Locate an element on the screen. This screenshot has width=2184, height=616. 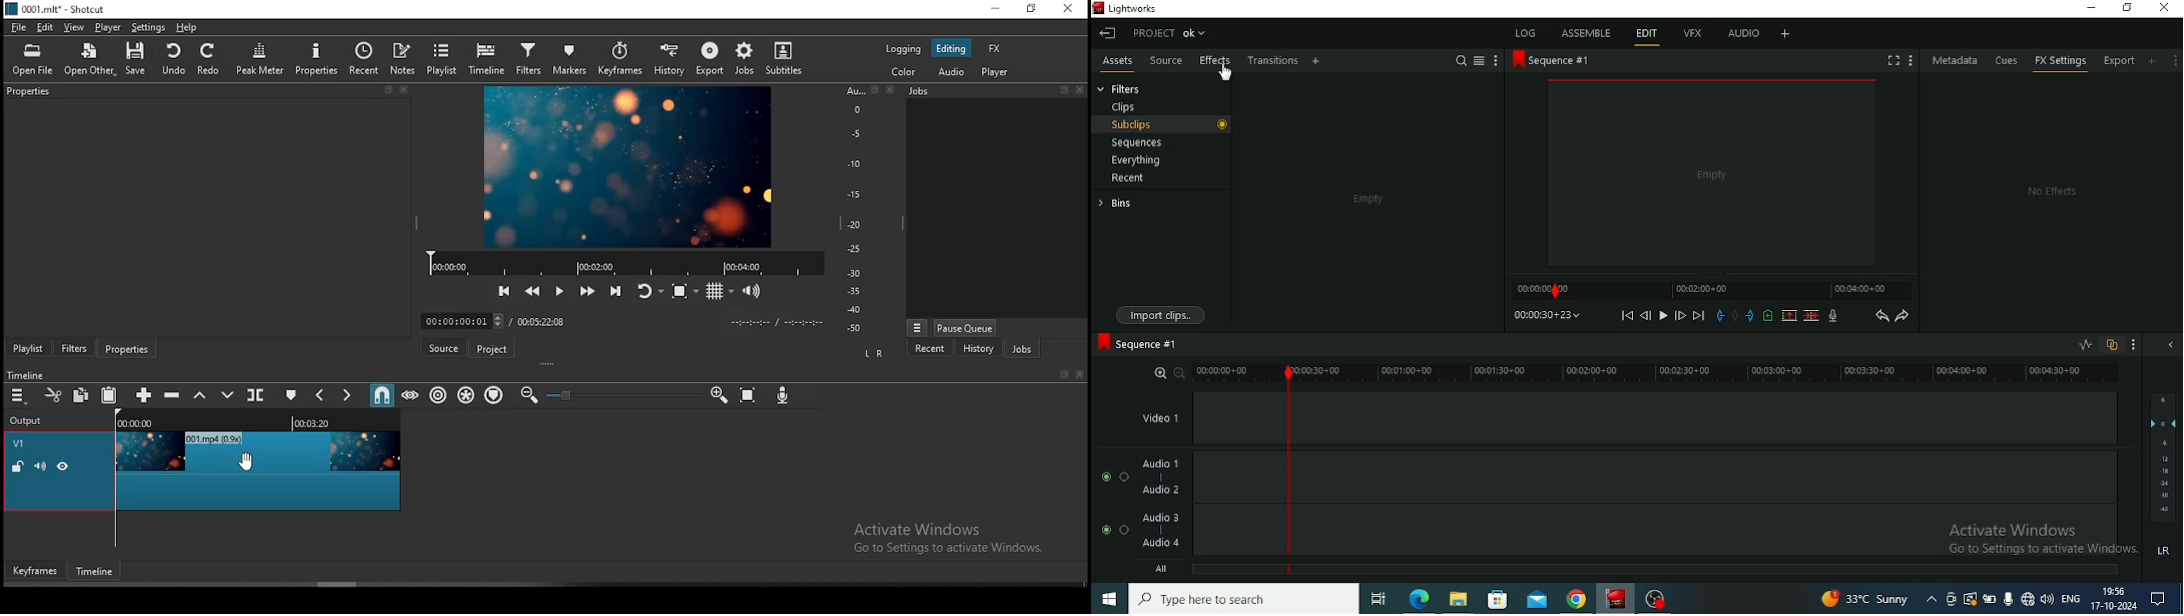
playback time is located at coordinates (620, 262).